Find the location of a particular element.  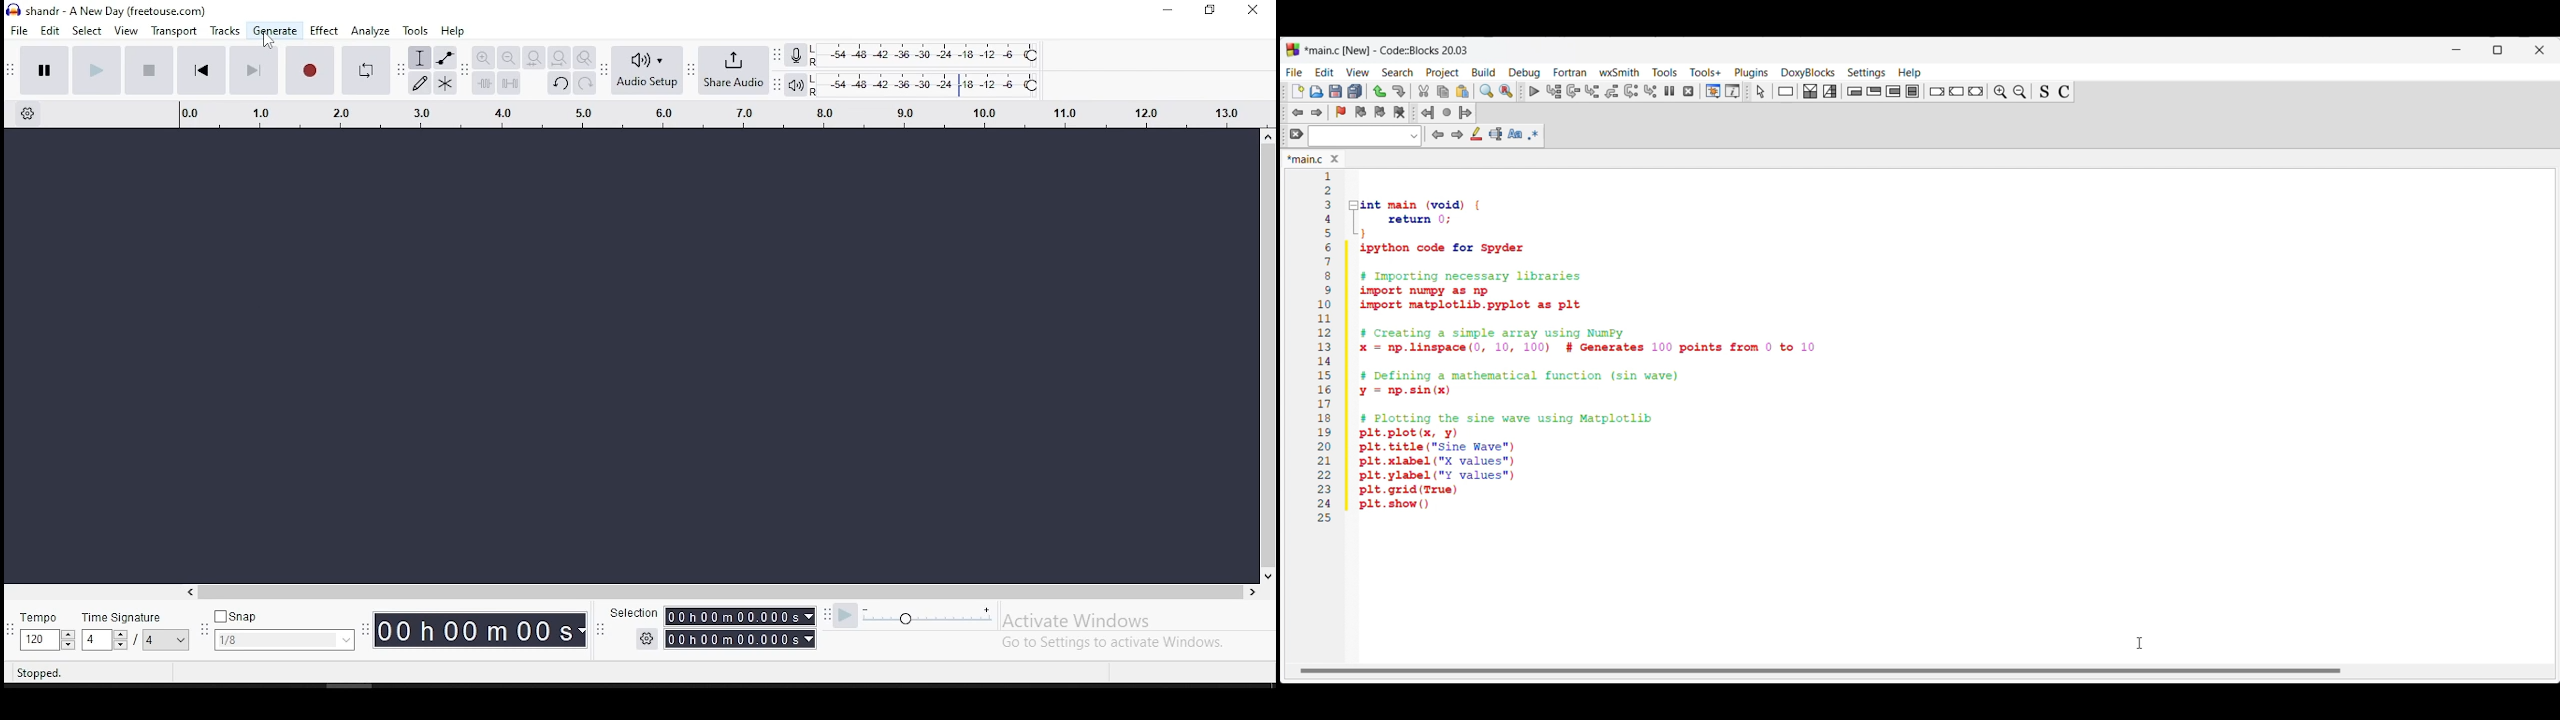

Text box and text options is located at coordinates (1364, 136).